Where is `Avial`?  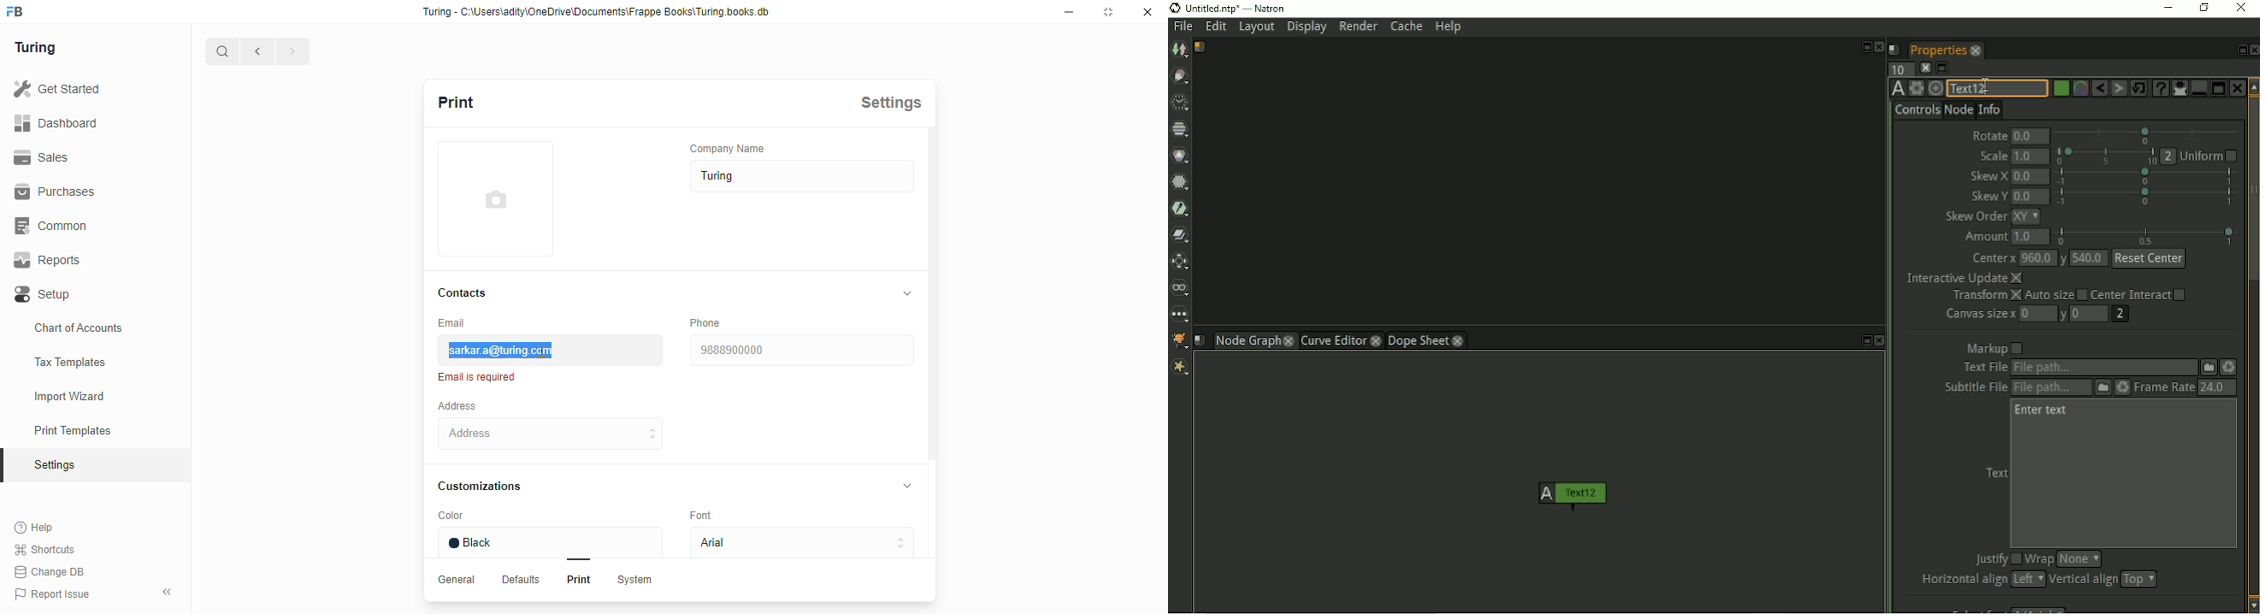
Avial is located at coordinates (798, 544).